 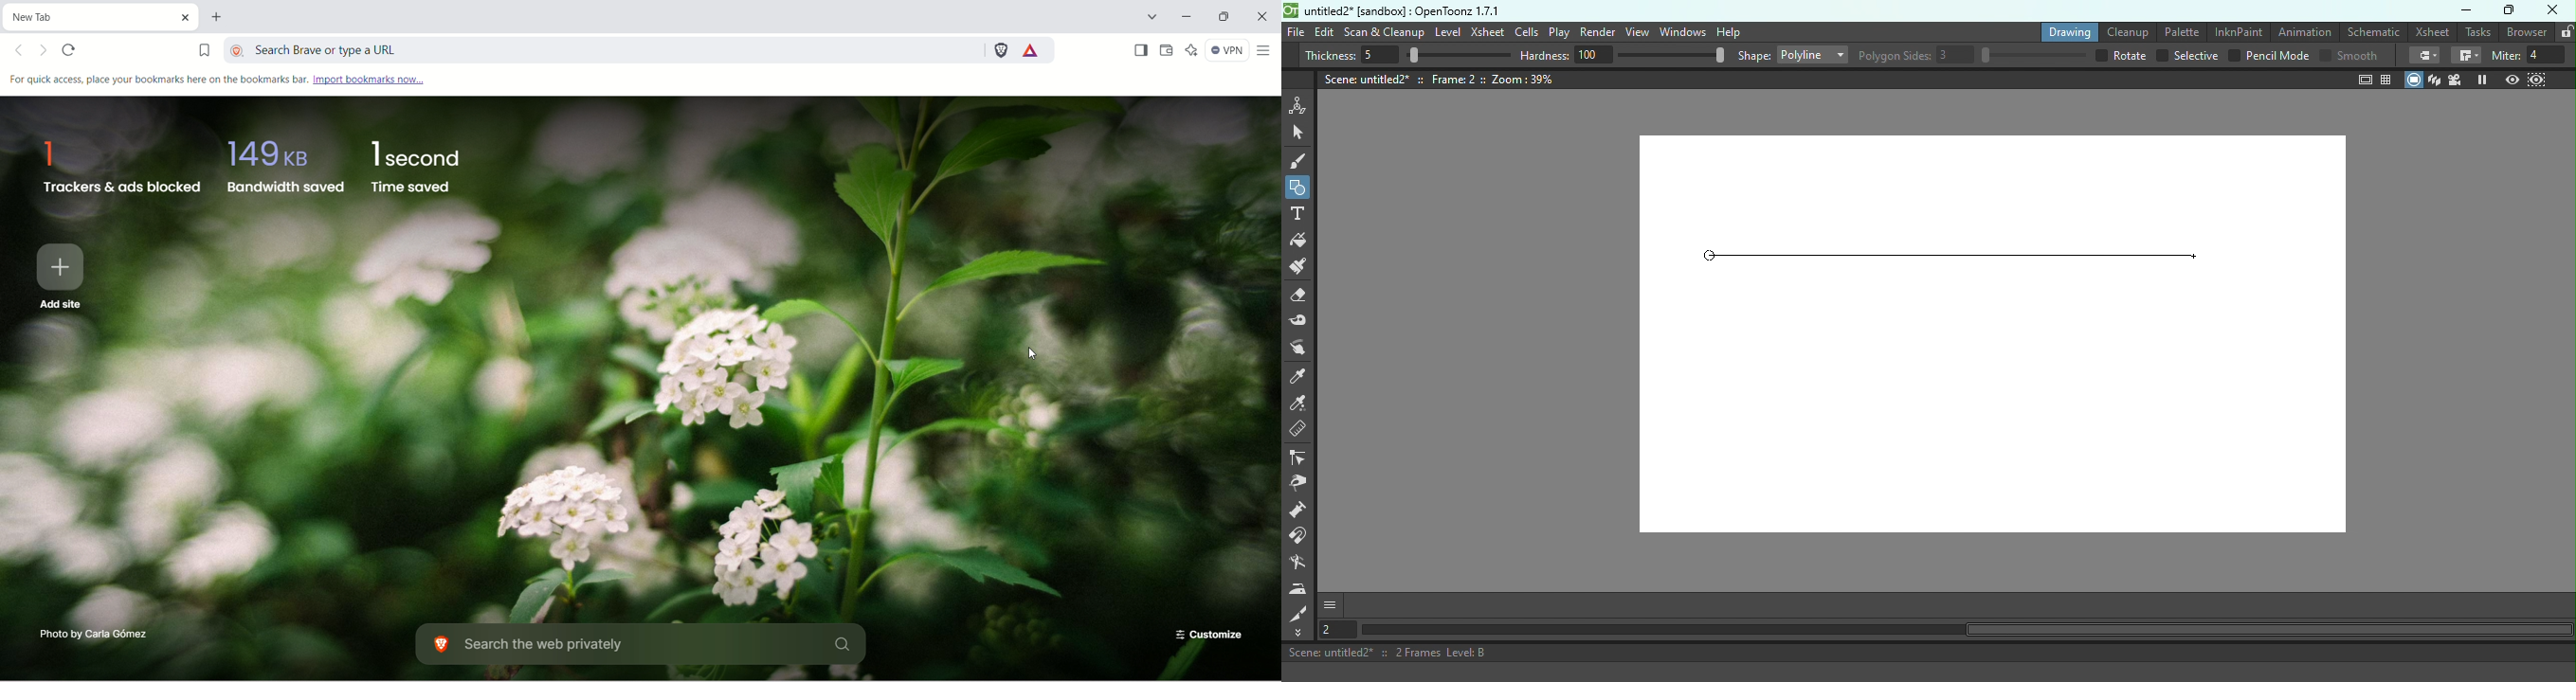 What do you see at coordinates (1973, 56) in the screenshot?
I see `Polygon Sides` at bounding box center [1973, 56].